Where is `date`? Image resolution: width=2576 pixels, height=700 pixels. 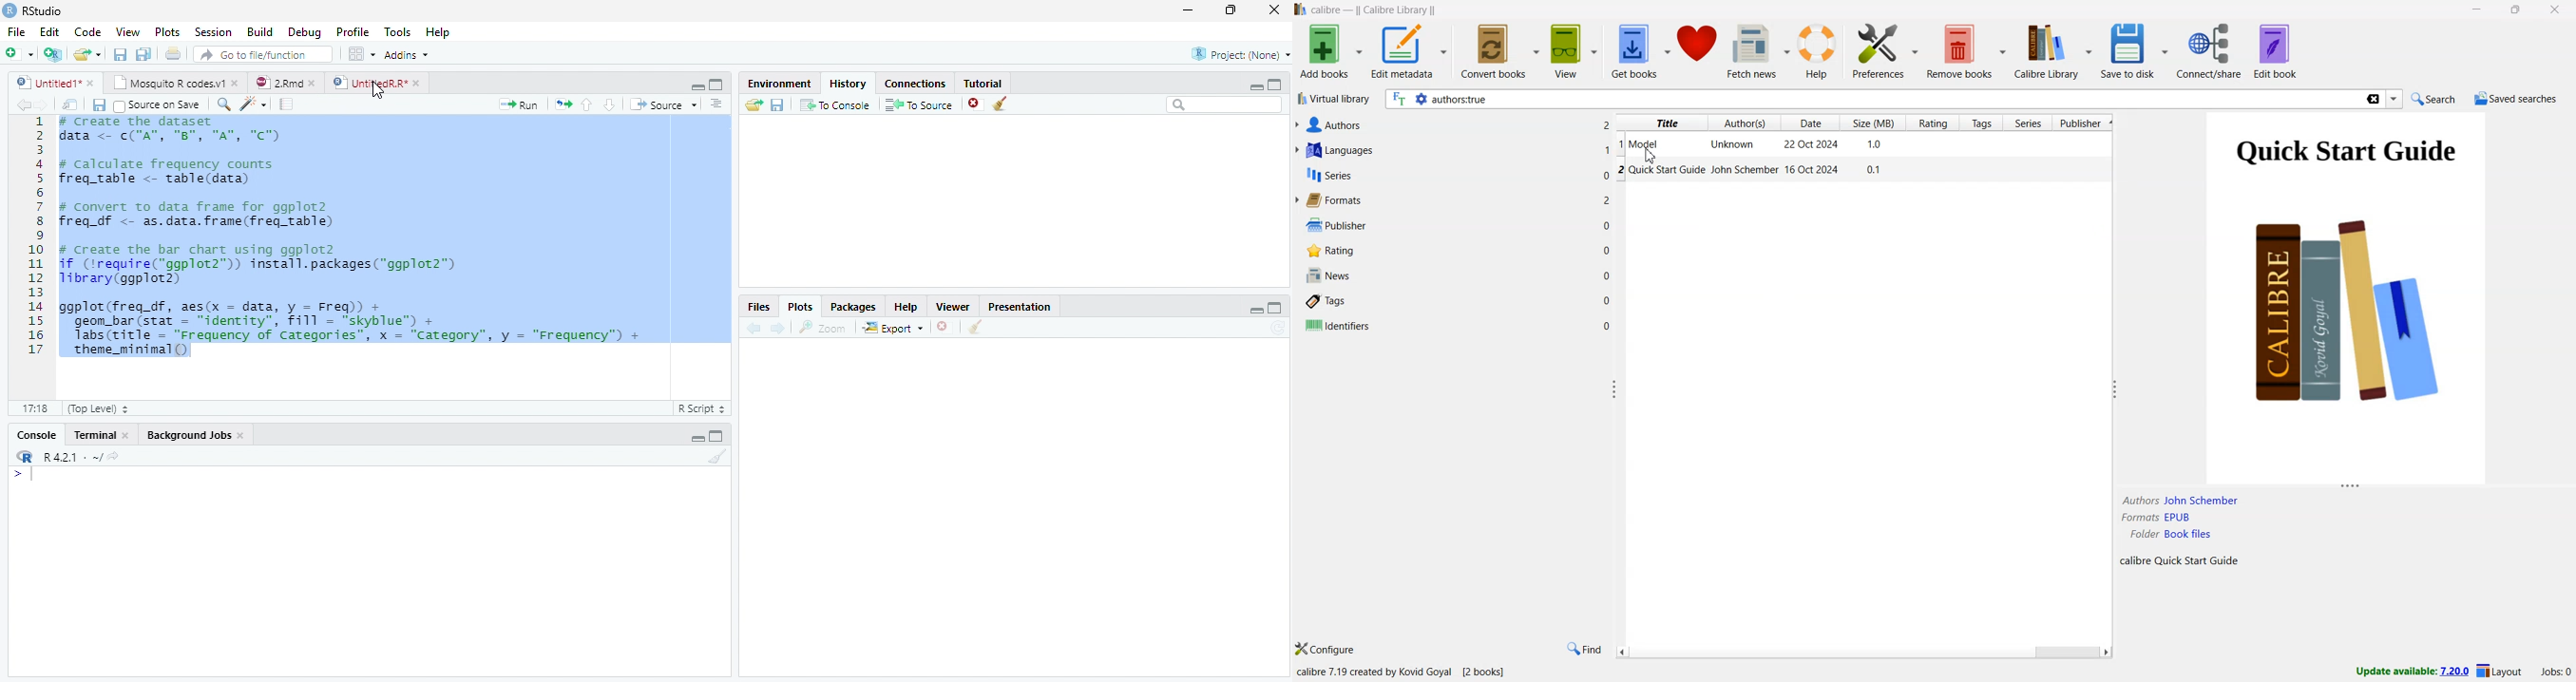
date is located at coordinates (1813, 145).